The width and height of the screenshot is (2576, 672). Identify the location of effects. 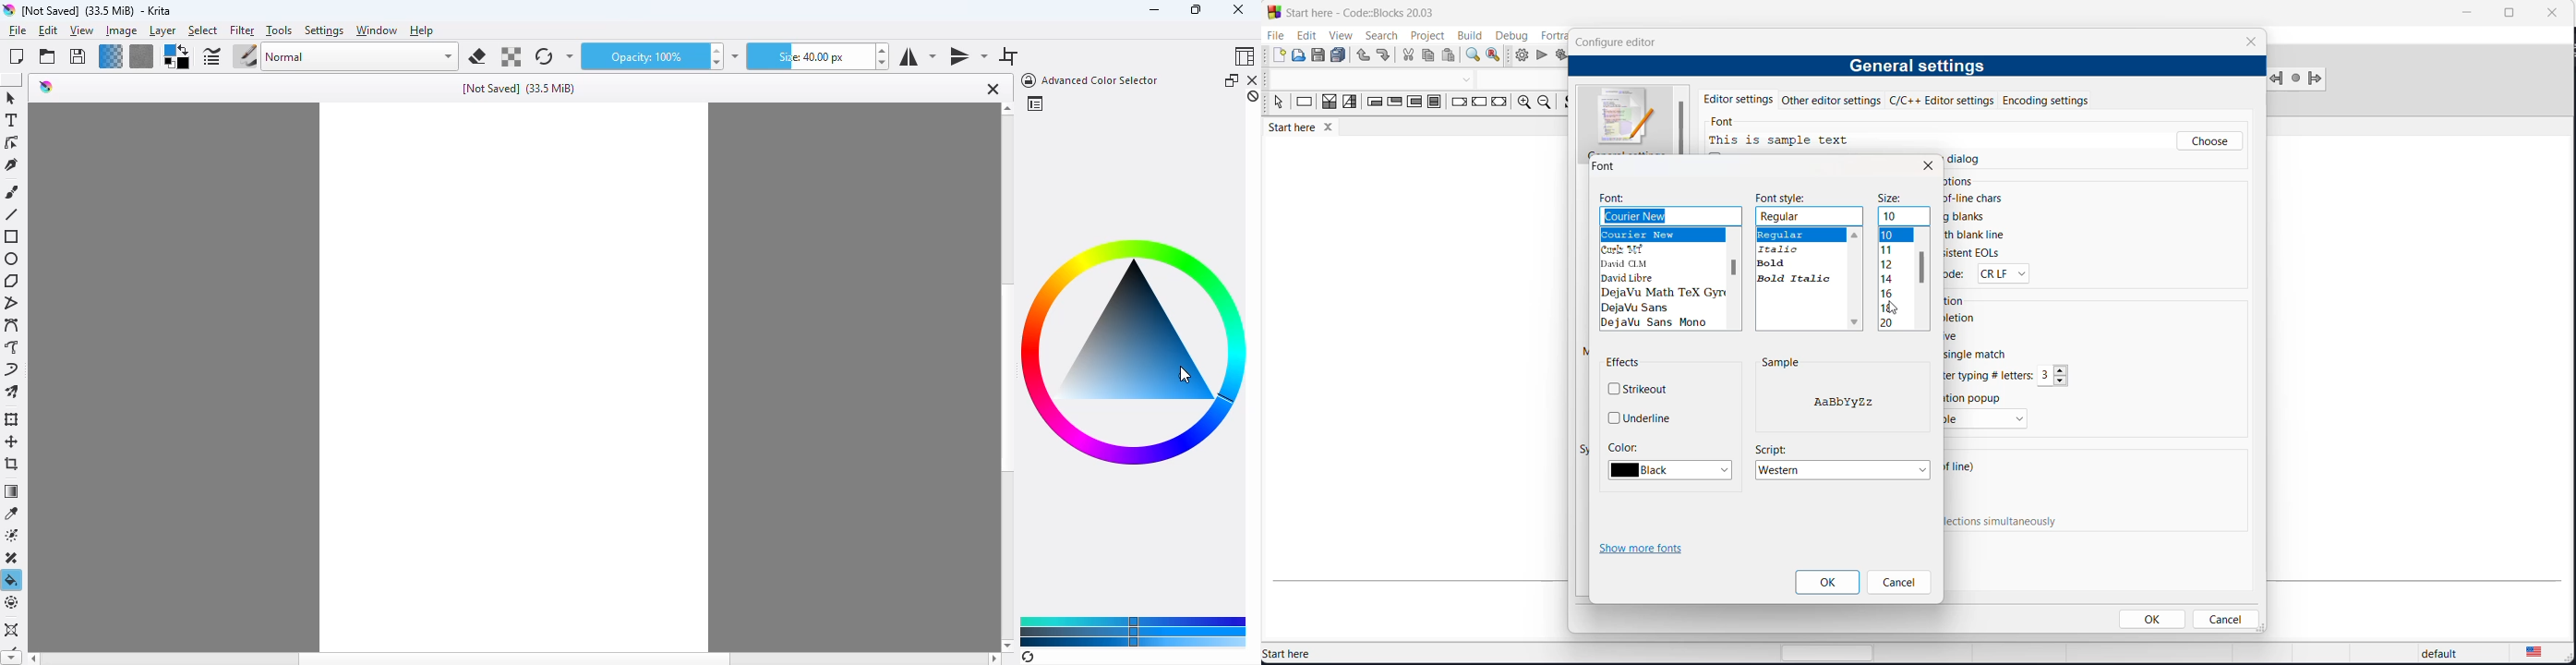
(1625, 364).